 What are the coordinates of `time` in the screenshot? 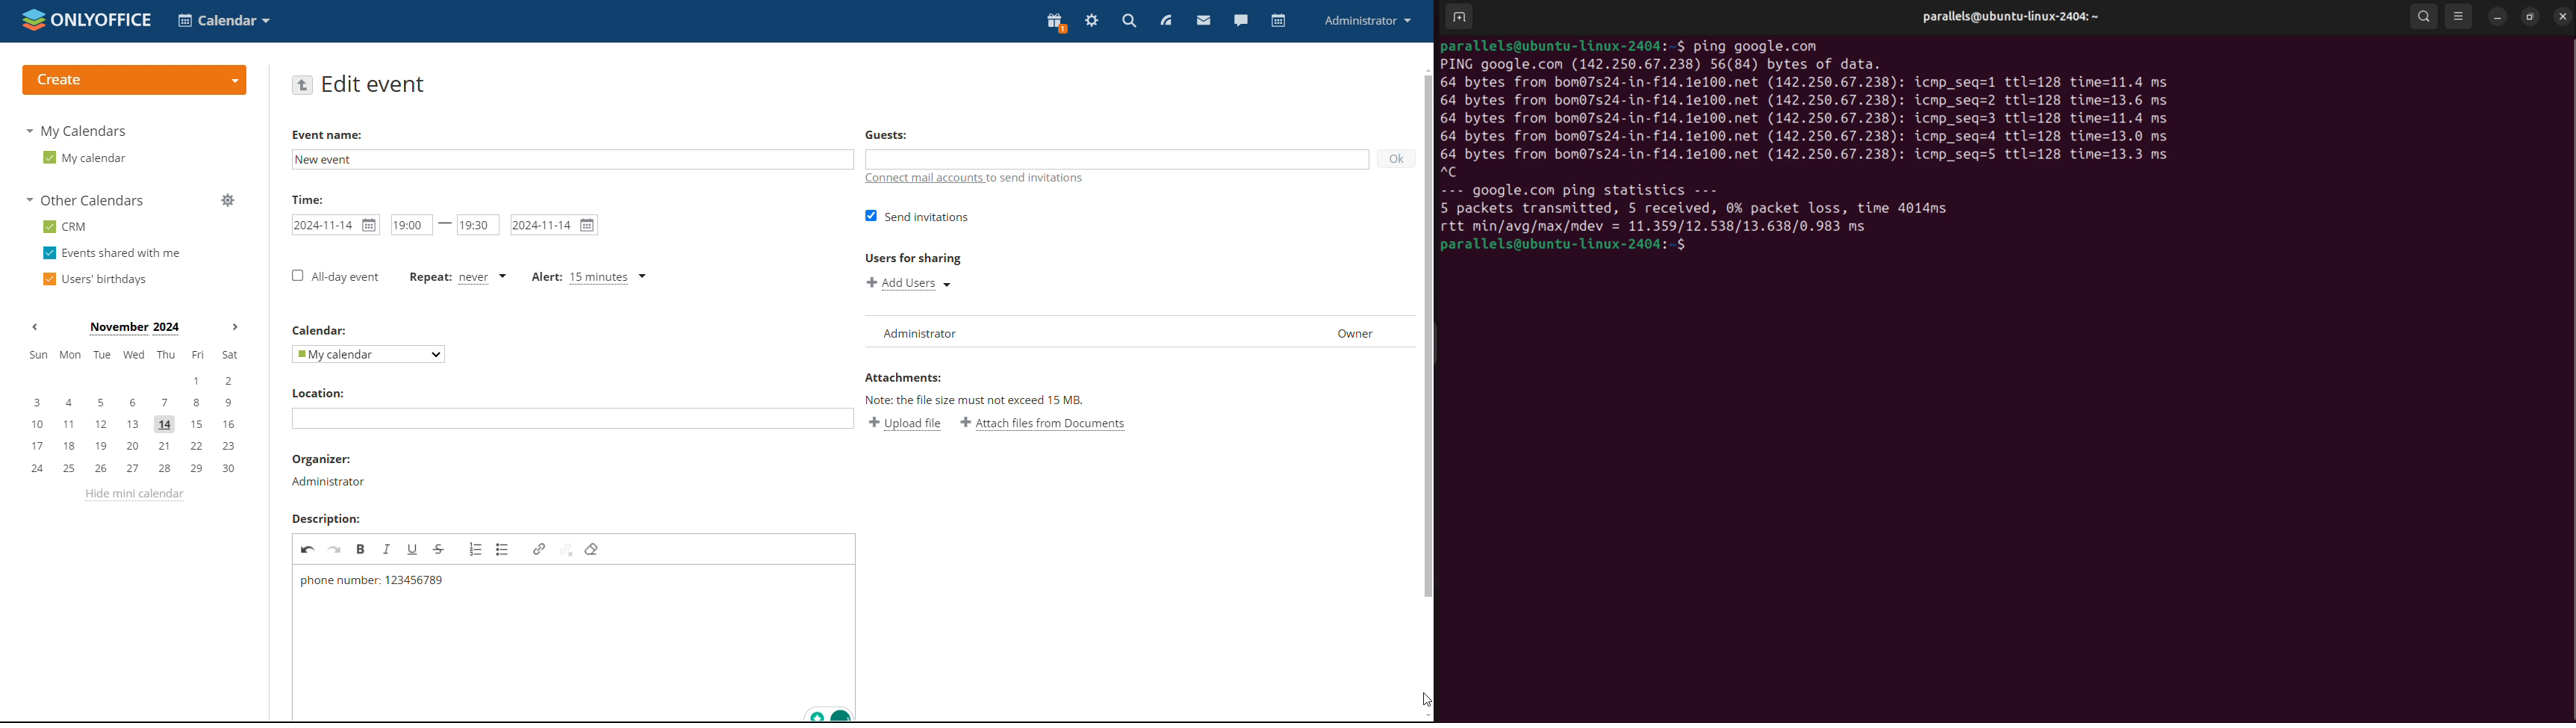 It's located at (312, 199).